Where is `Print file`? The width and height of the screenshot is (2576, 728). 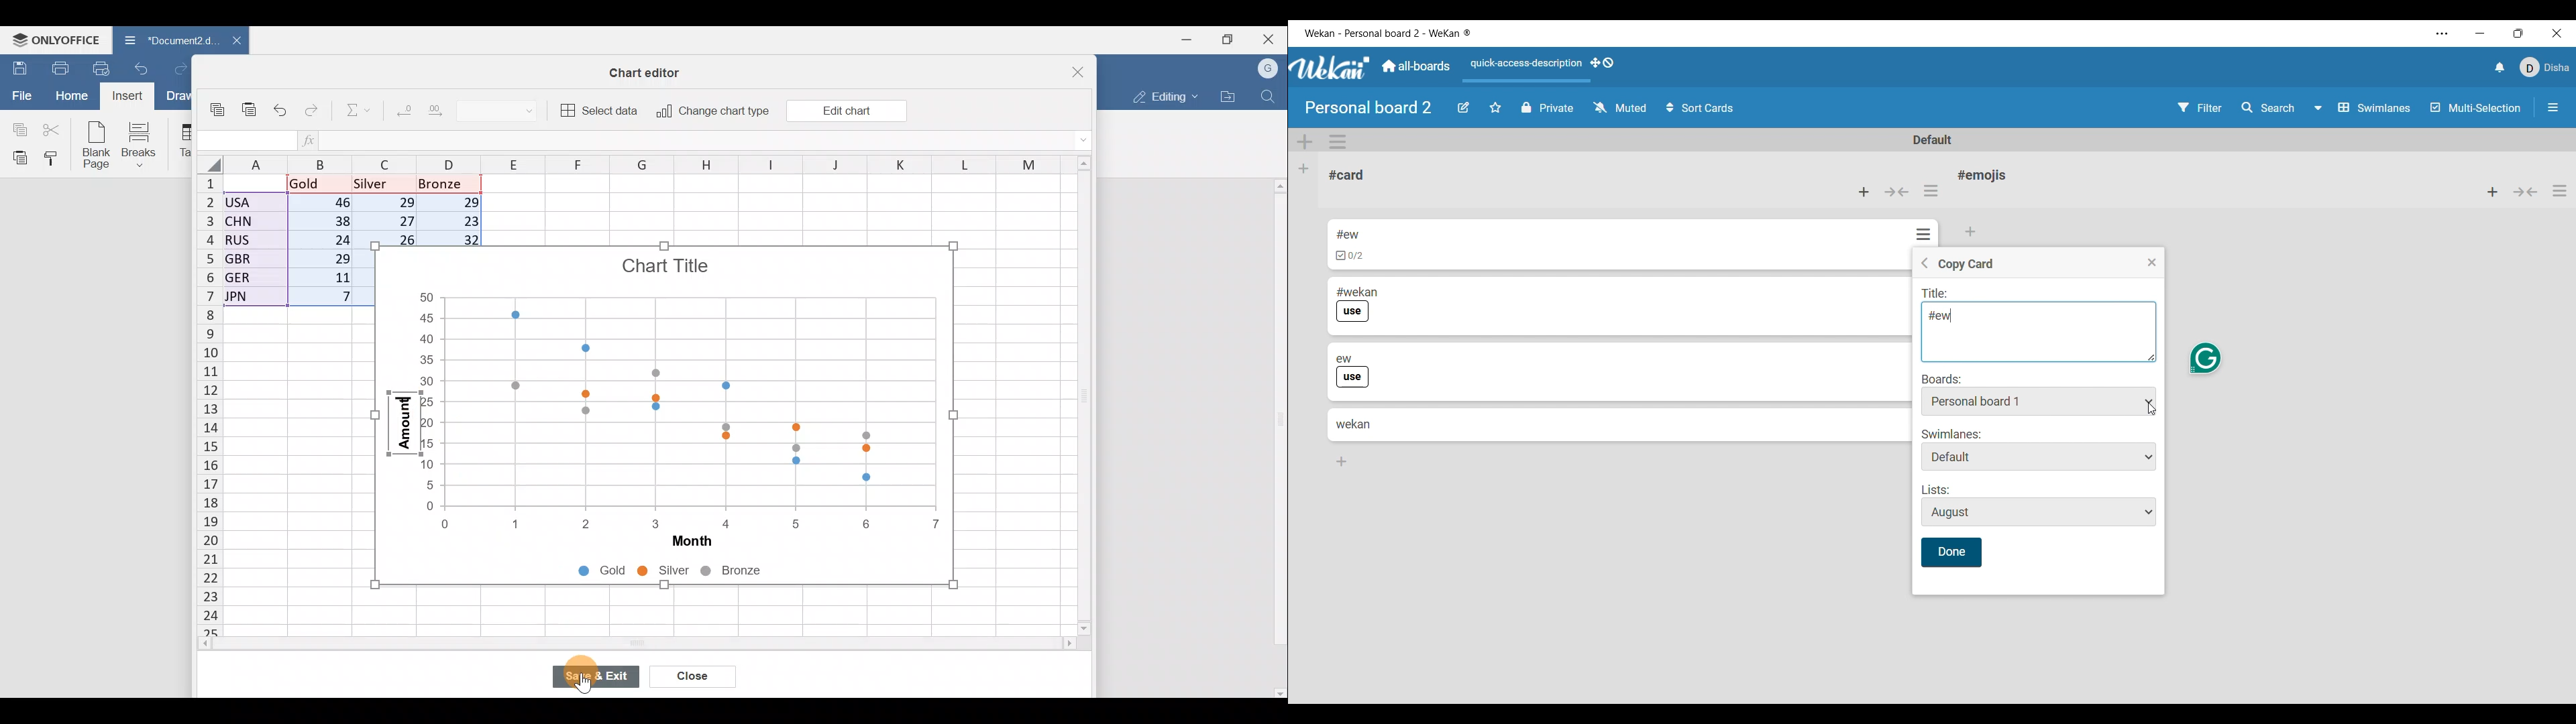
Print file is located at coordinates (57, 67).